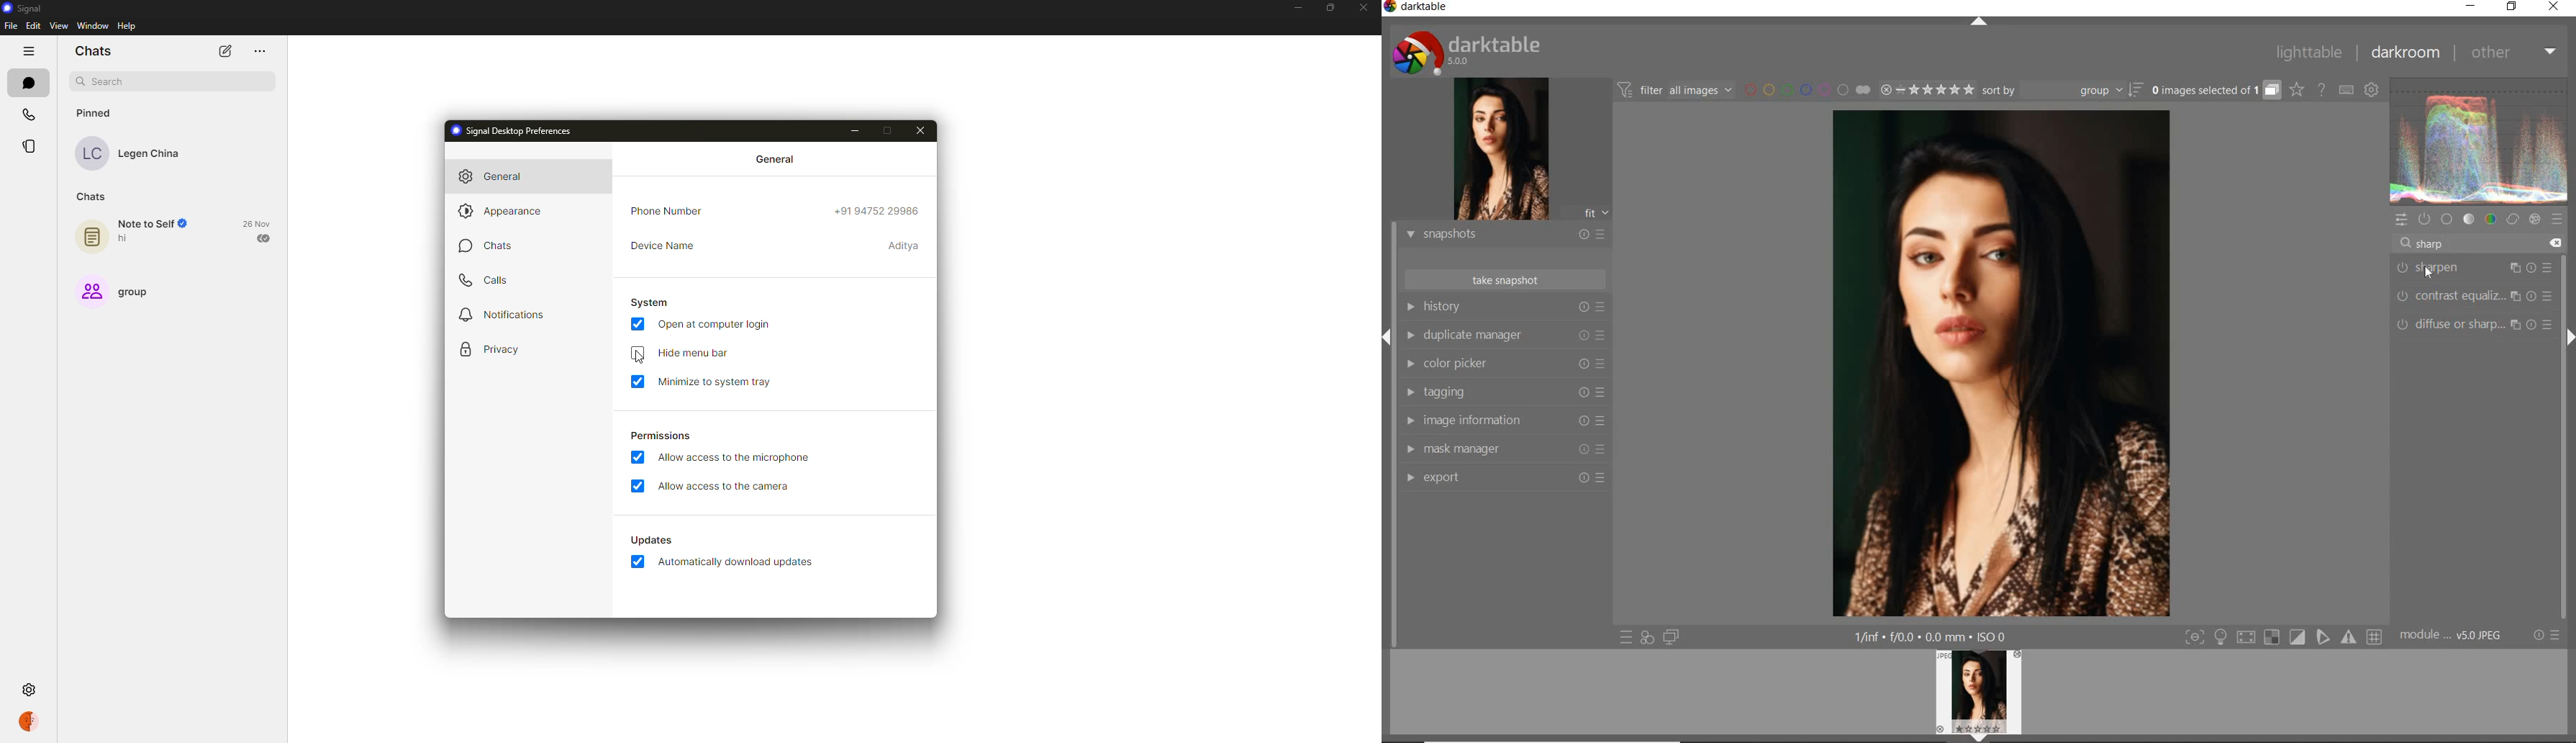 Image resolution: width=2576 pixels, height=756 pixels. What do you see at coordinates (639, 323) in the screenshot?
I see `enabled` at bounding box center [639, 323].